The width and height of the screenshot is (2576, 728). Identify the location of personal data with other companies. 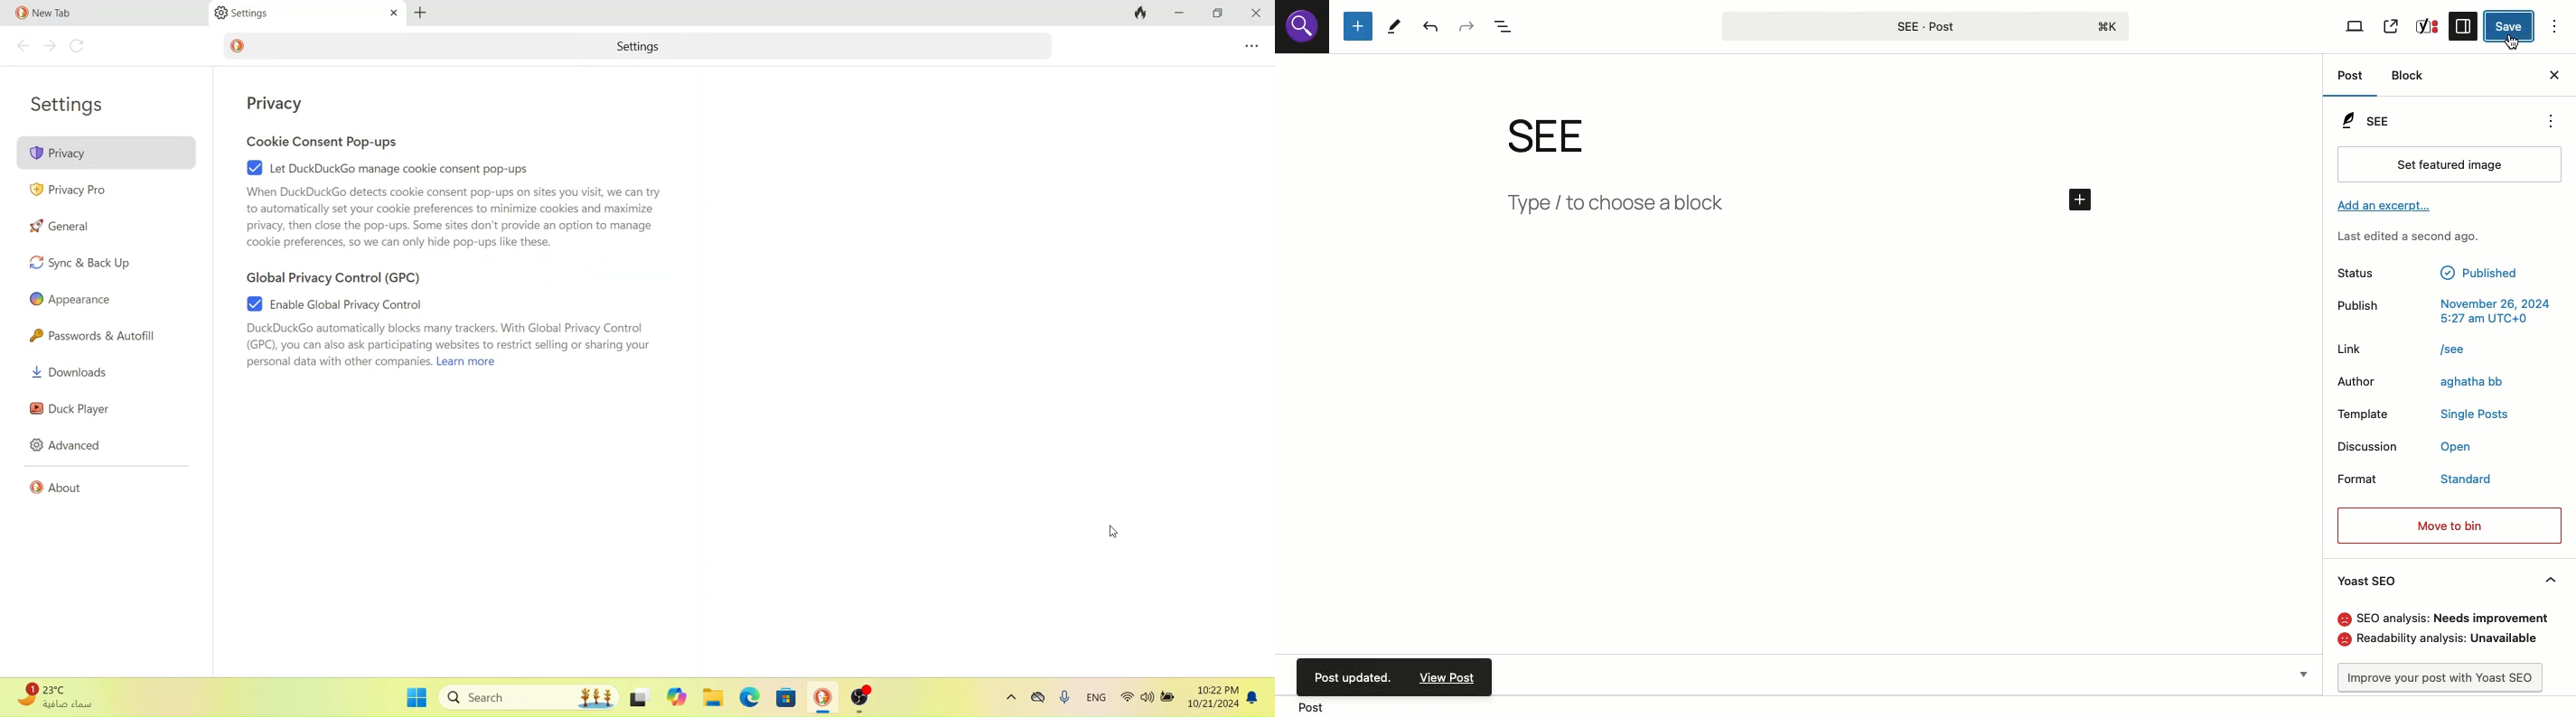
(331, 362).